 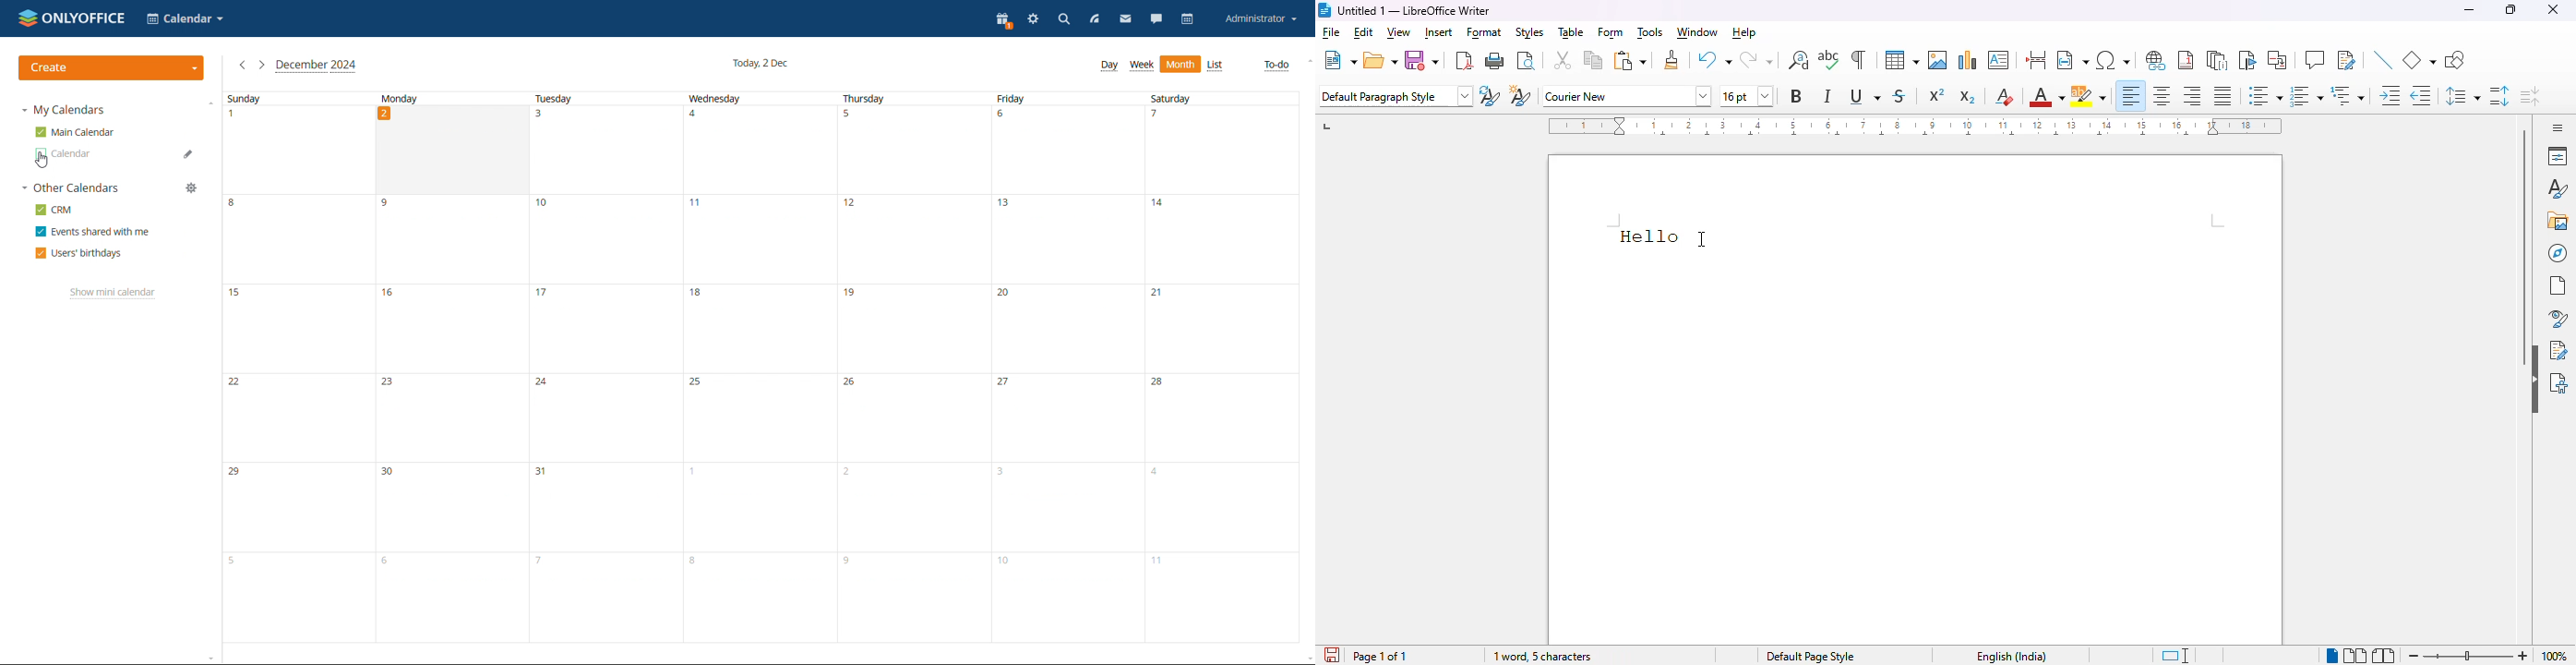 What do you see at coordinates (1563, 60) in the screenshot?
I see `cut` at bounding box center [1563, 60].